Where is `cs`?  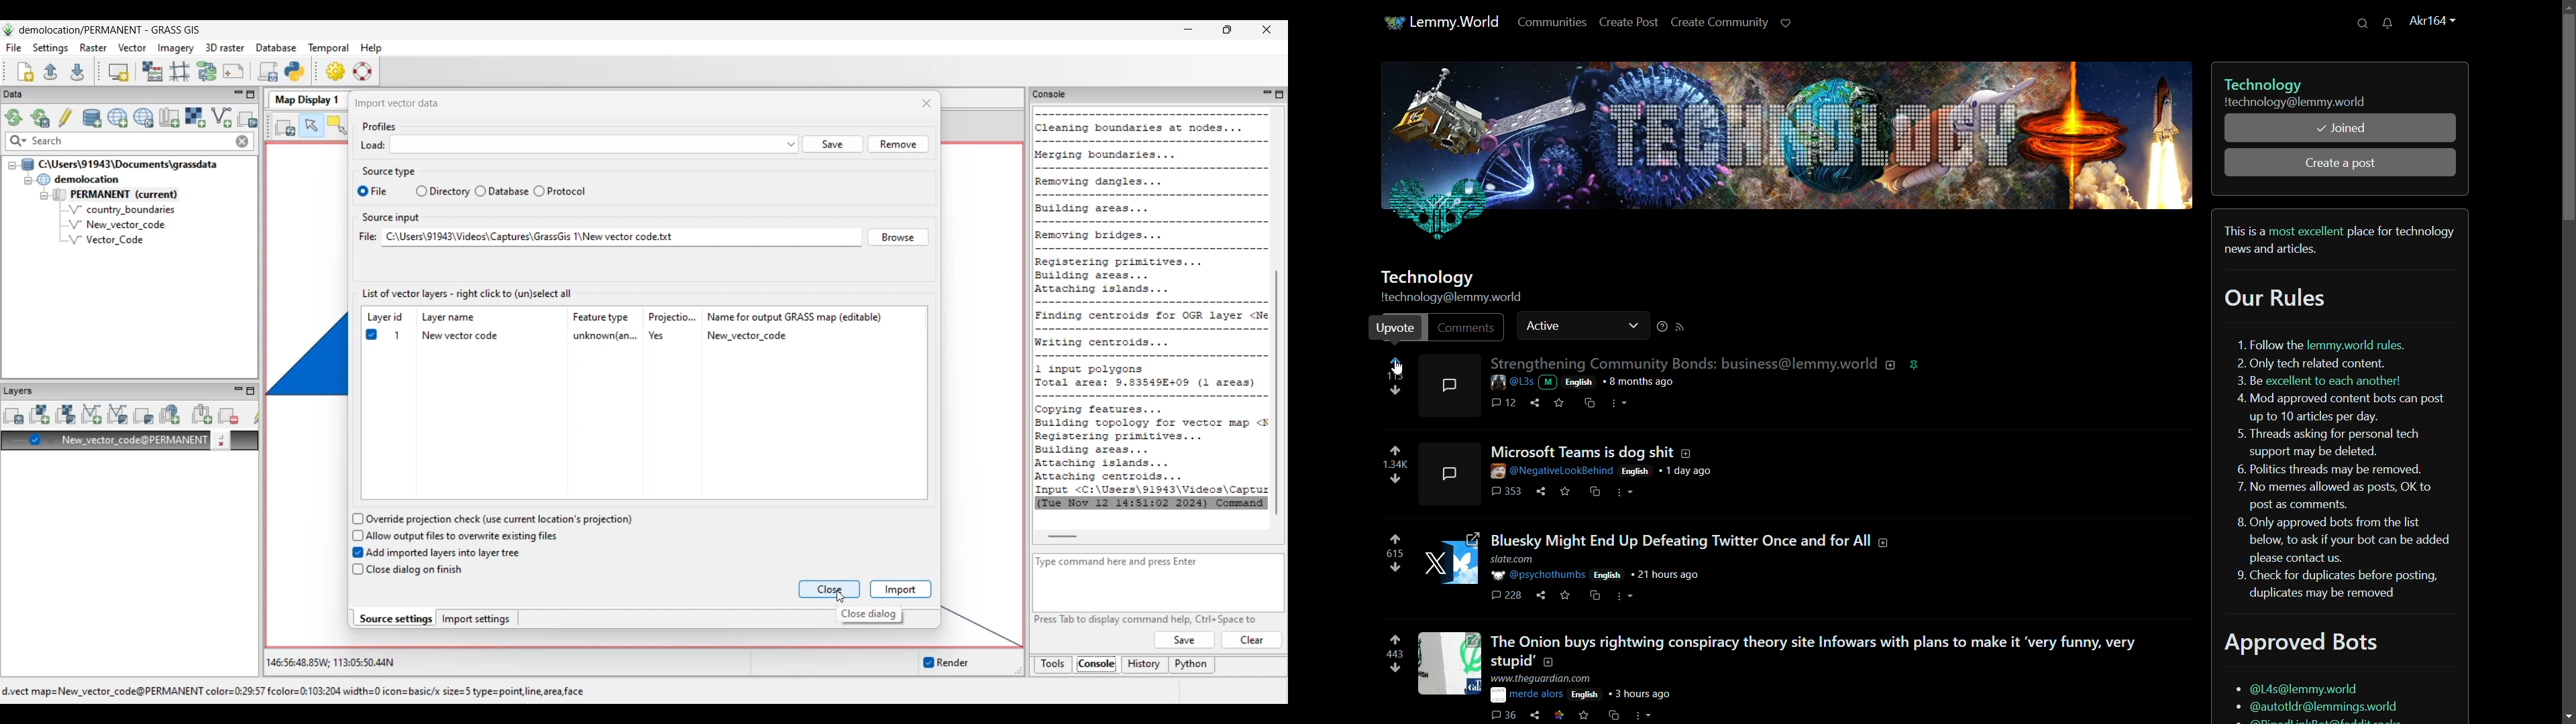 cs is located at coordinates (1595, 597).